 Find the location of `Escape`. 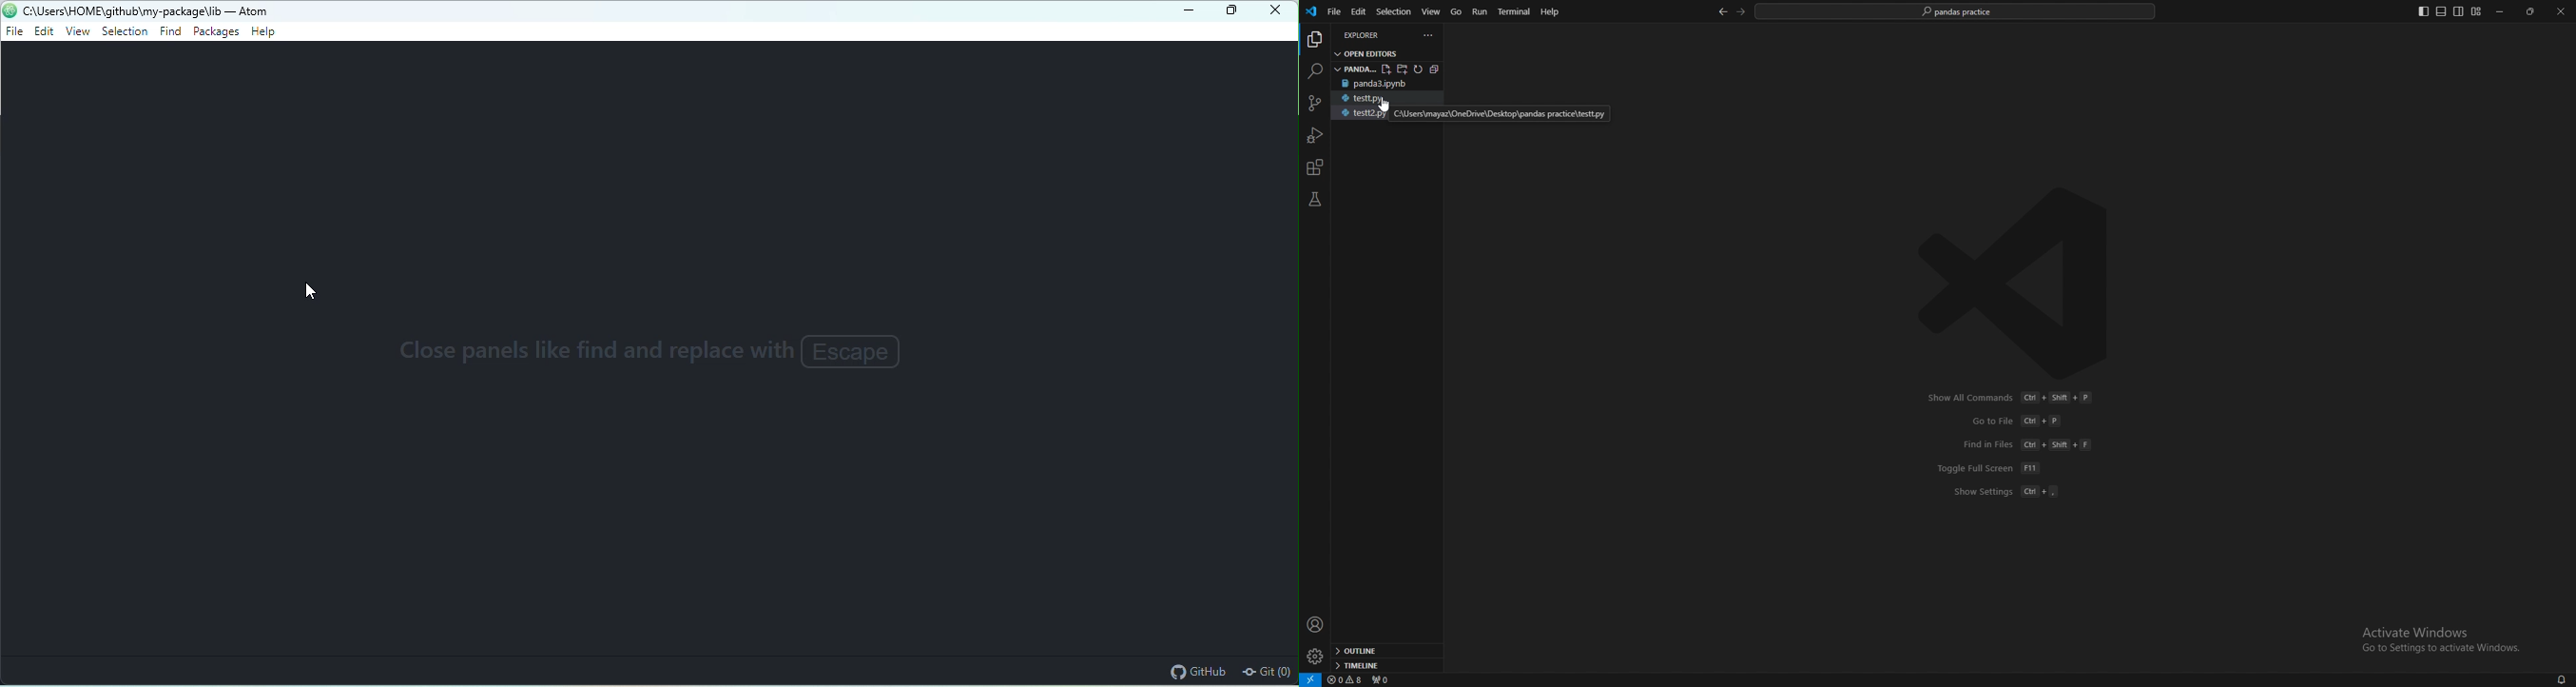

Escape is located at coordinates (851, 350).